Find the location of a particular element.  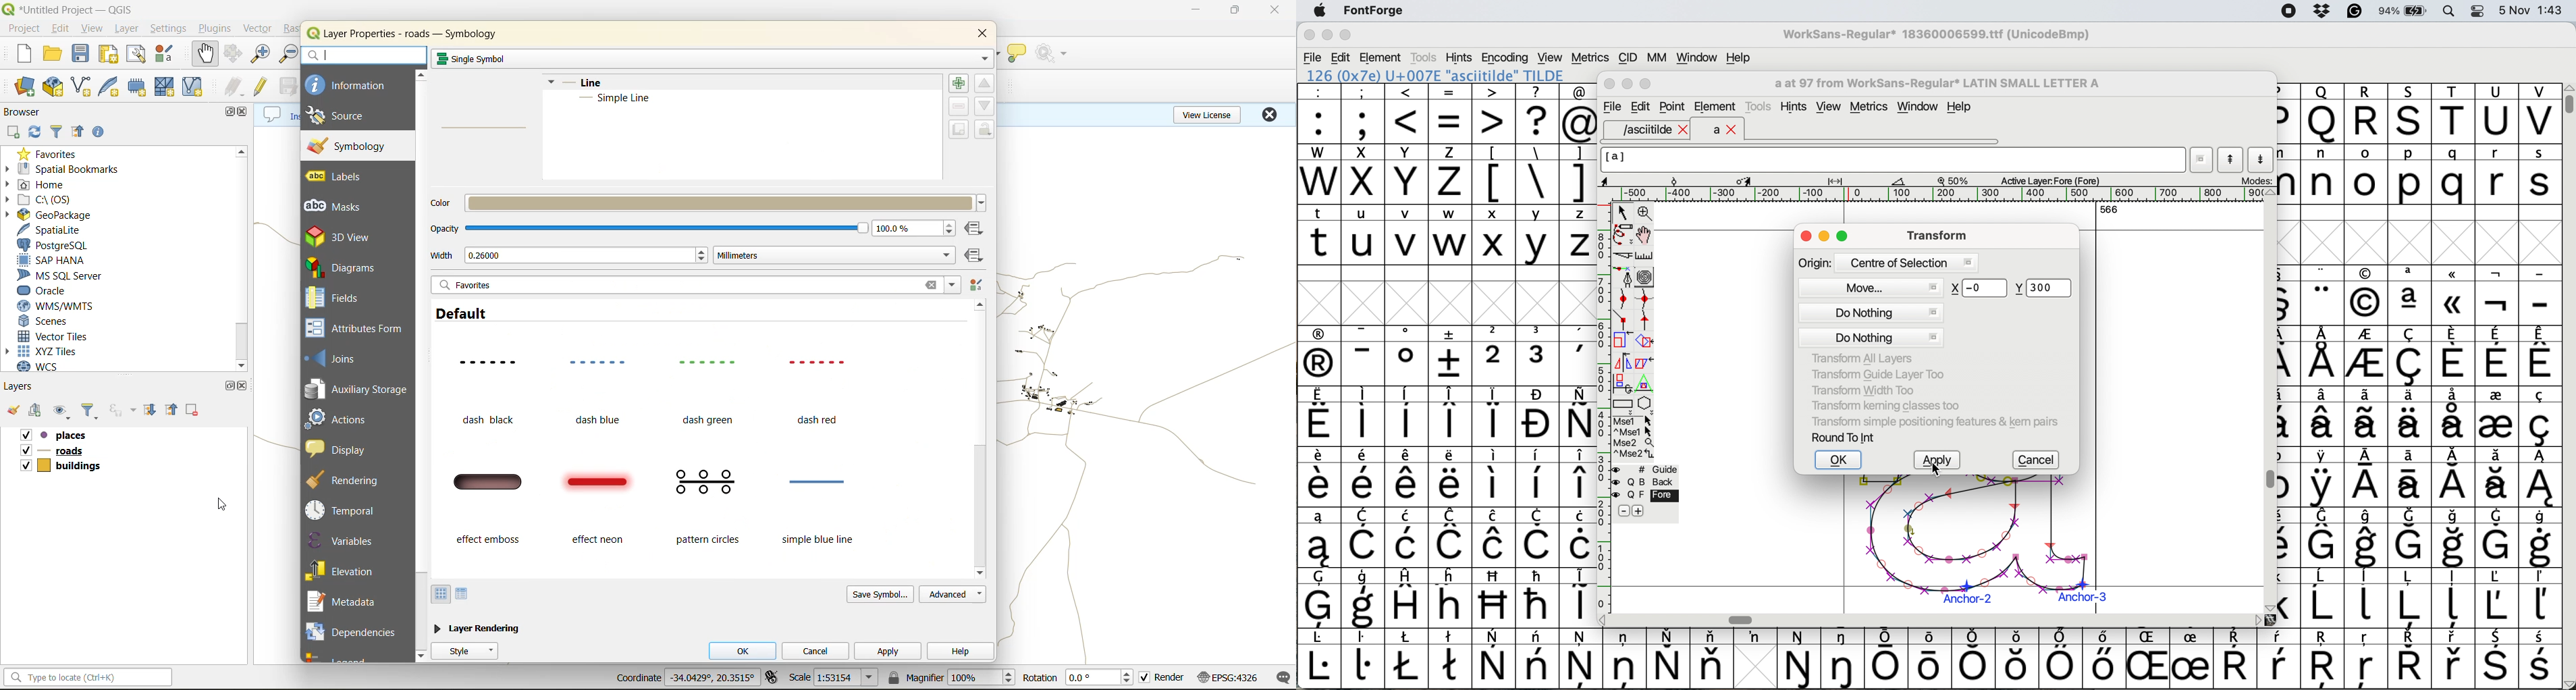

symbol is located at coordinates (1755, 637).